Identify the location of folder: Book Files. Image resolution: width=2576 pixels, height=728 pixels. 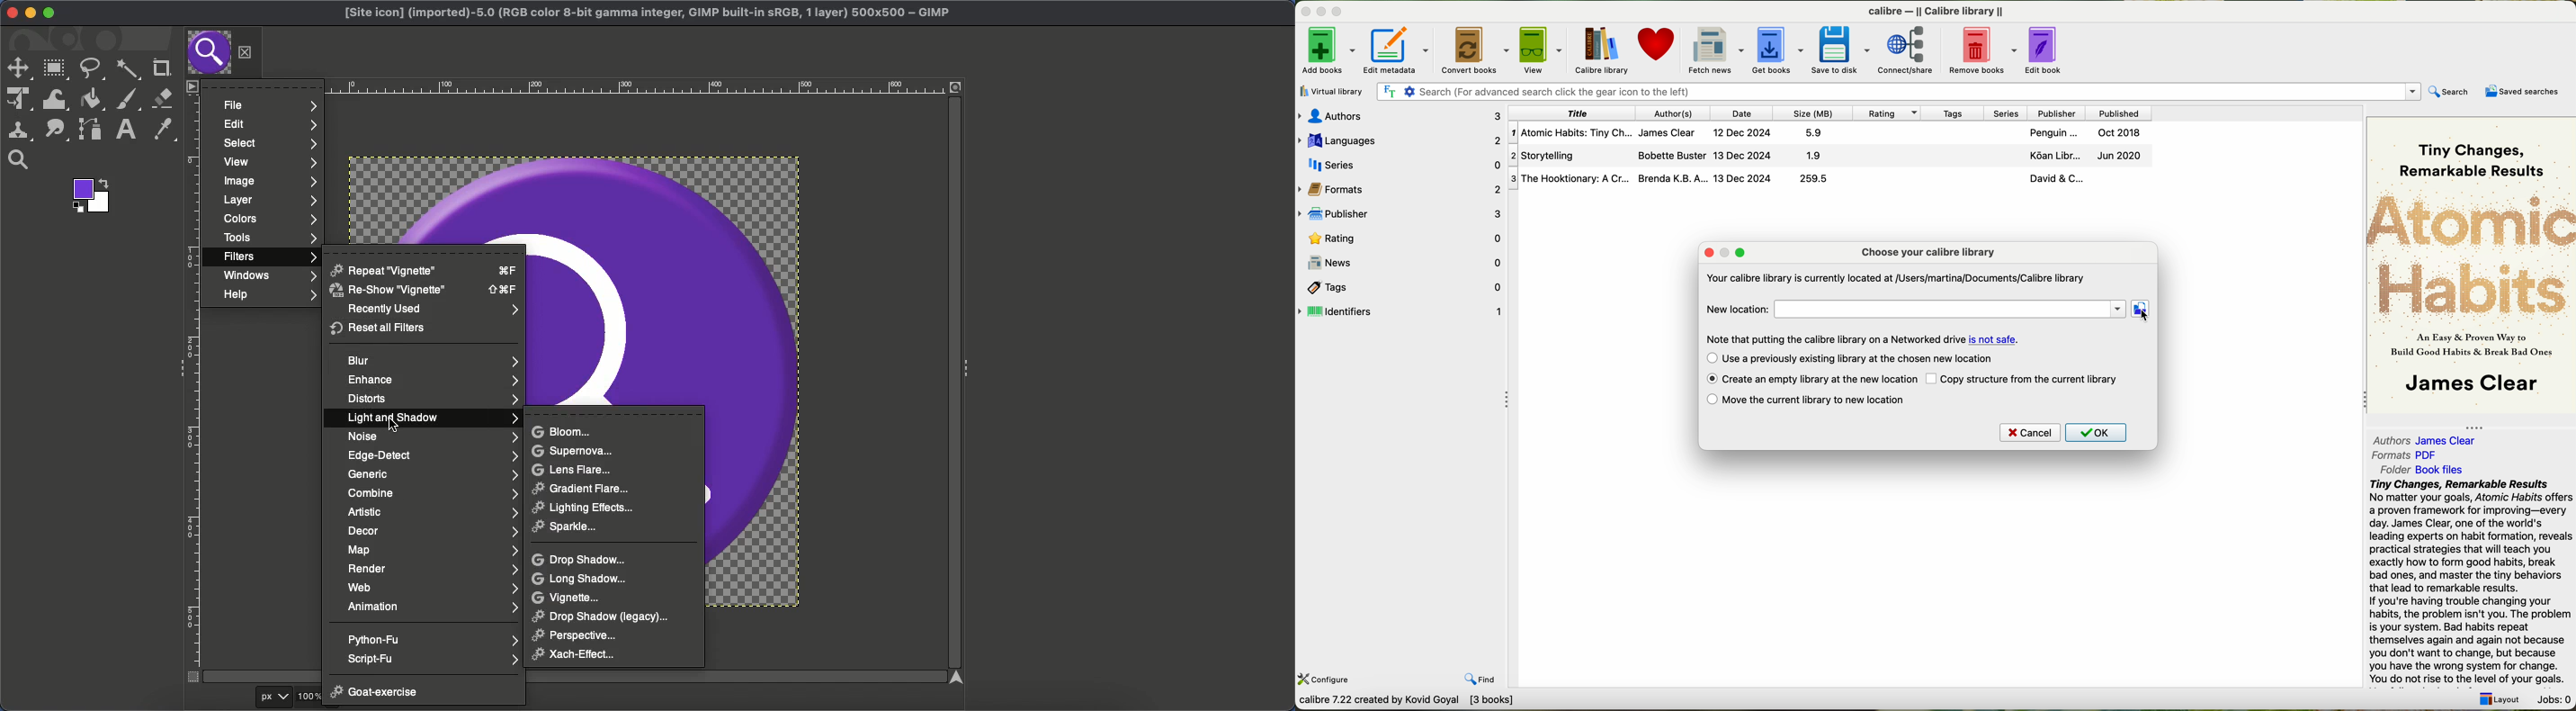
(2422, 470).